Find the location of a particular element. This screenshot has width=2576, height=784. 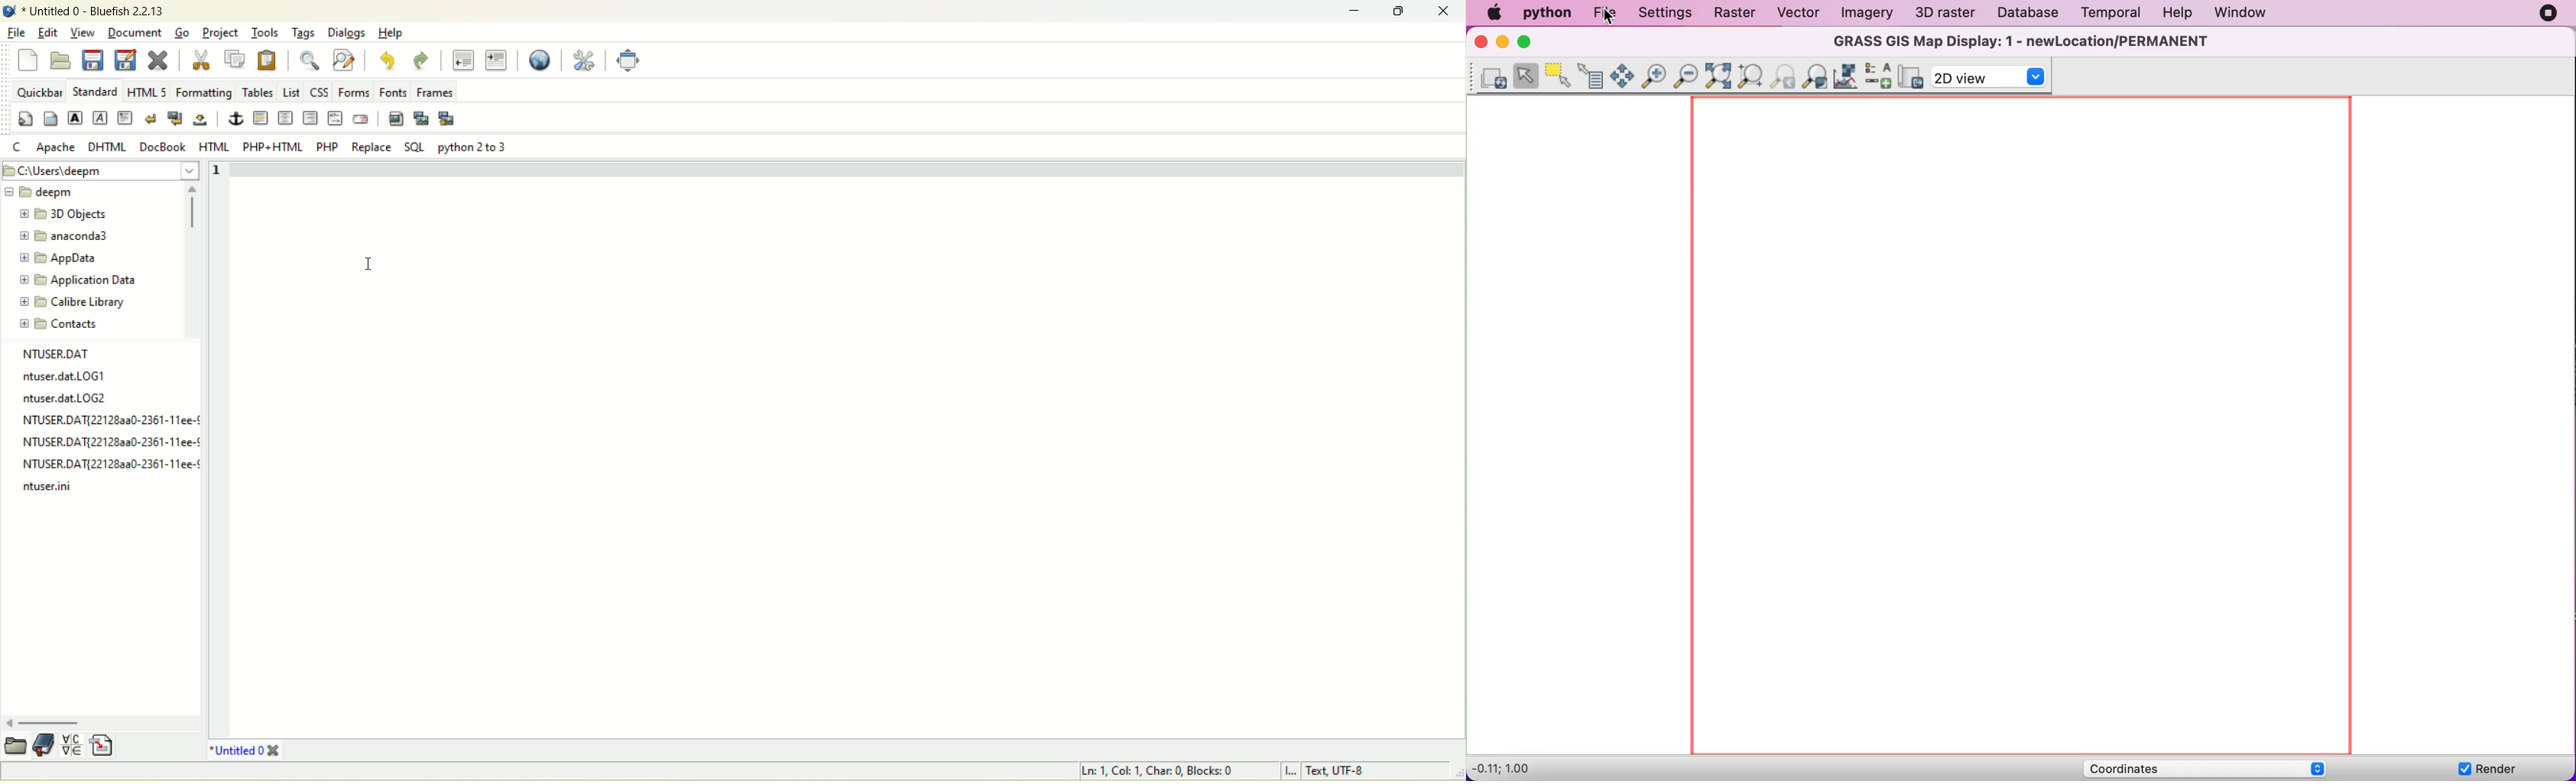

center is located at coordinates (310, 118).